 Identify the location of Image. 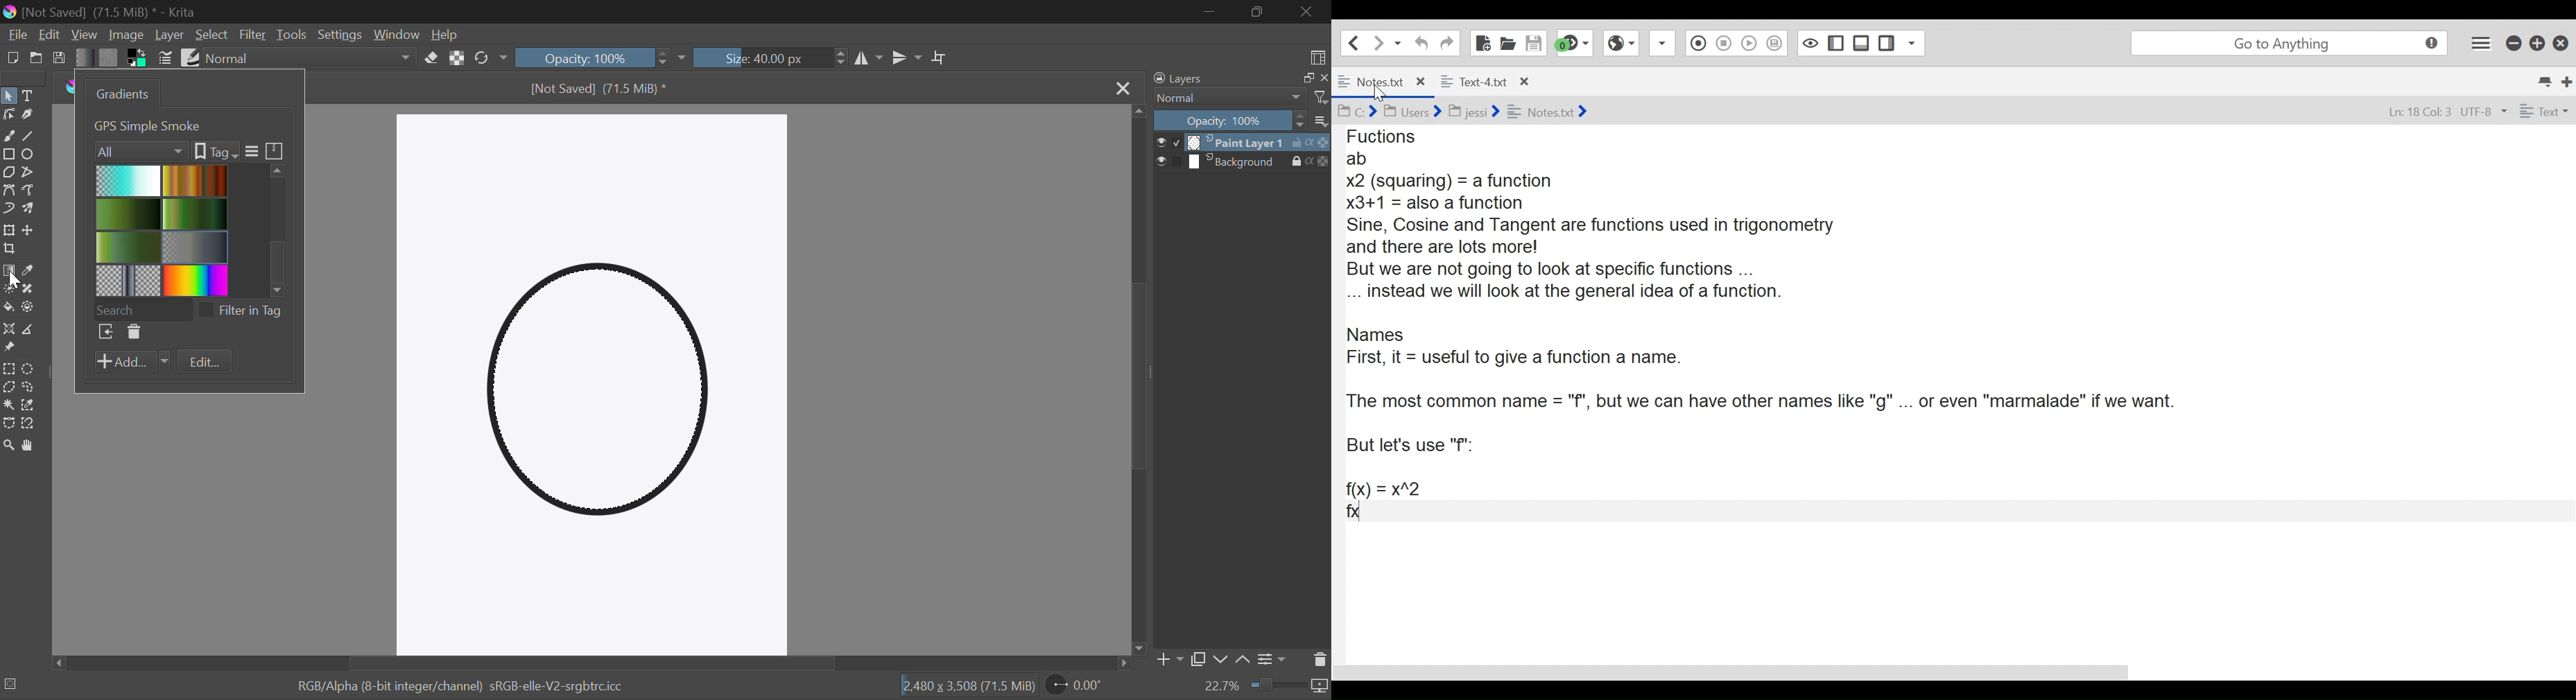
(128, 36).